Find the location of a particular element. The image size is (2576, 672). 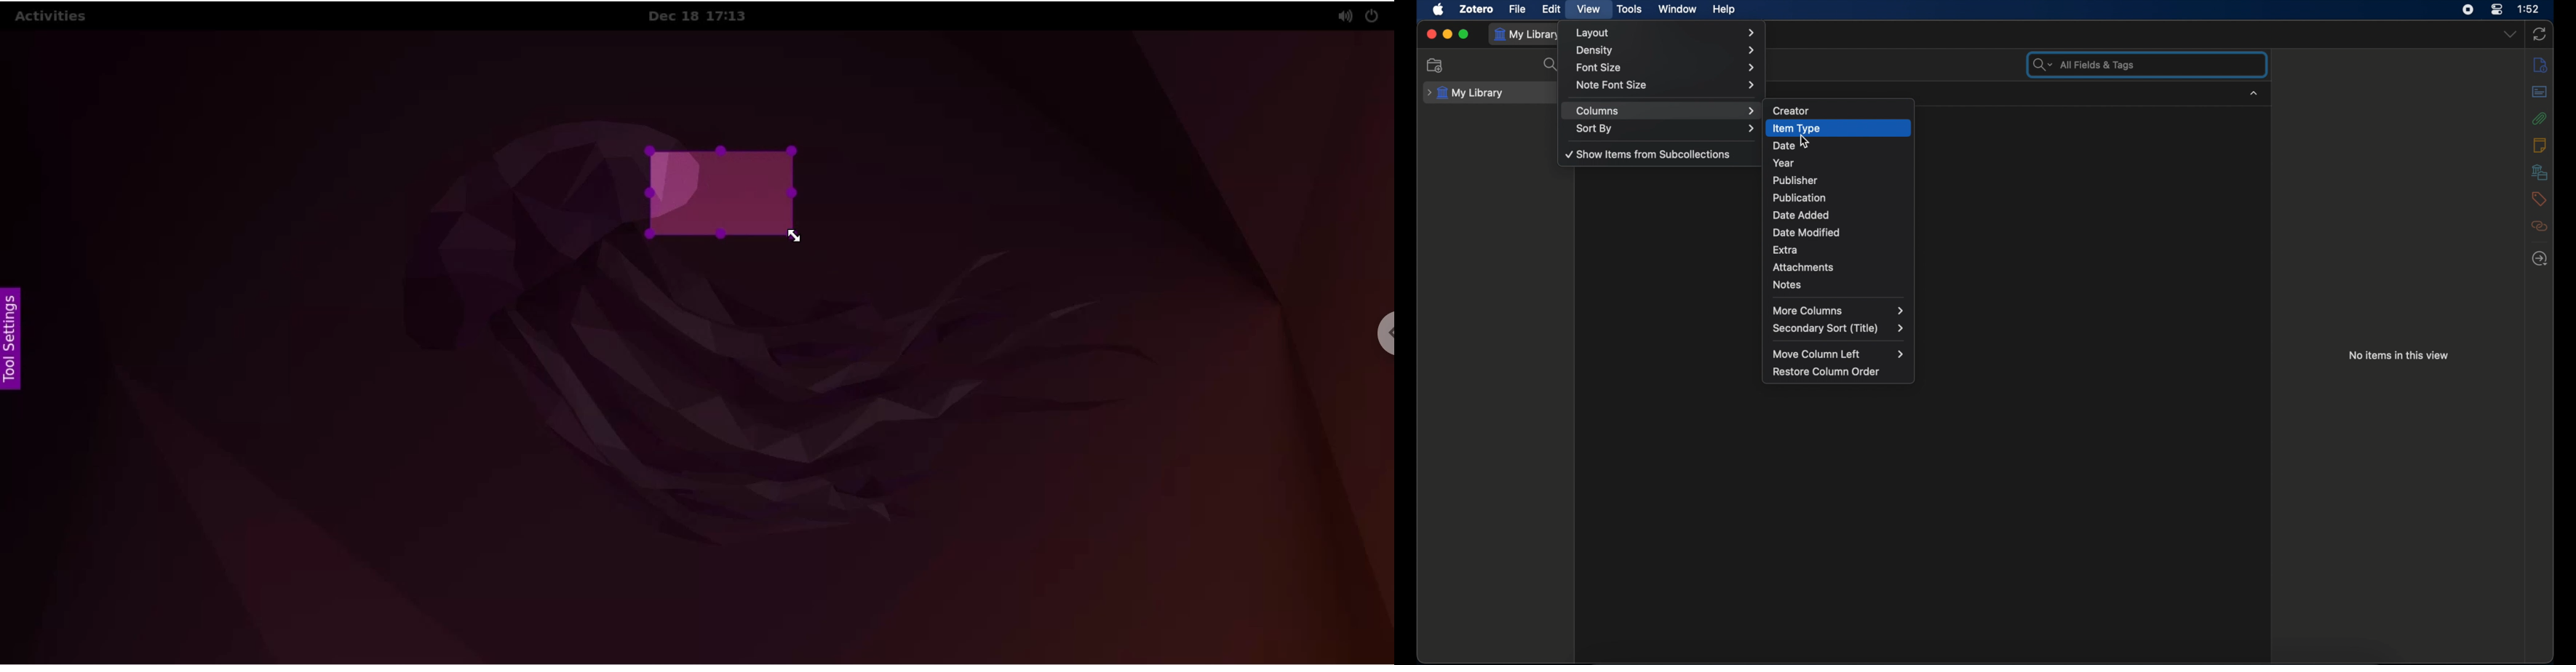

edit is located at coordinates (1553, 10).